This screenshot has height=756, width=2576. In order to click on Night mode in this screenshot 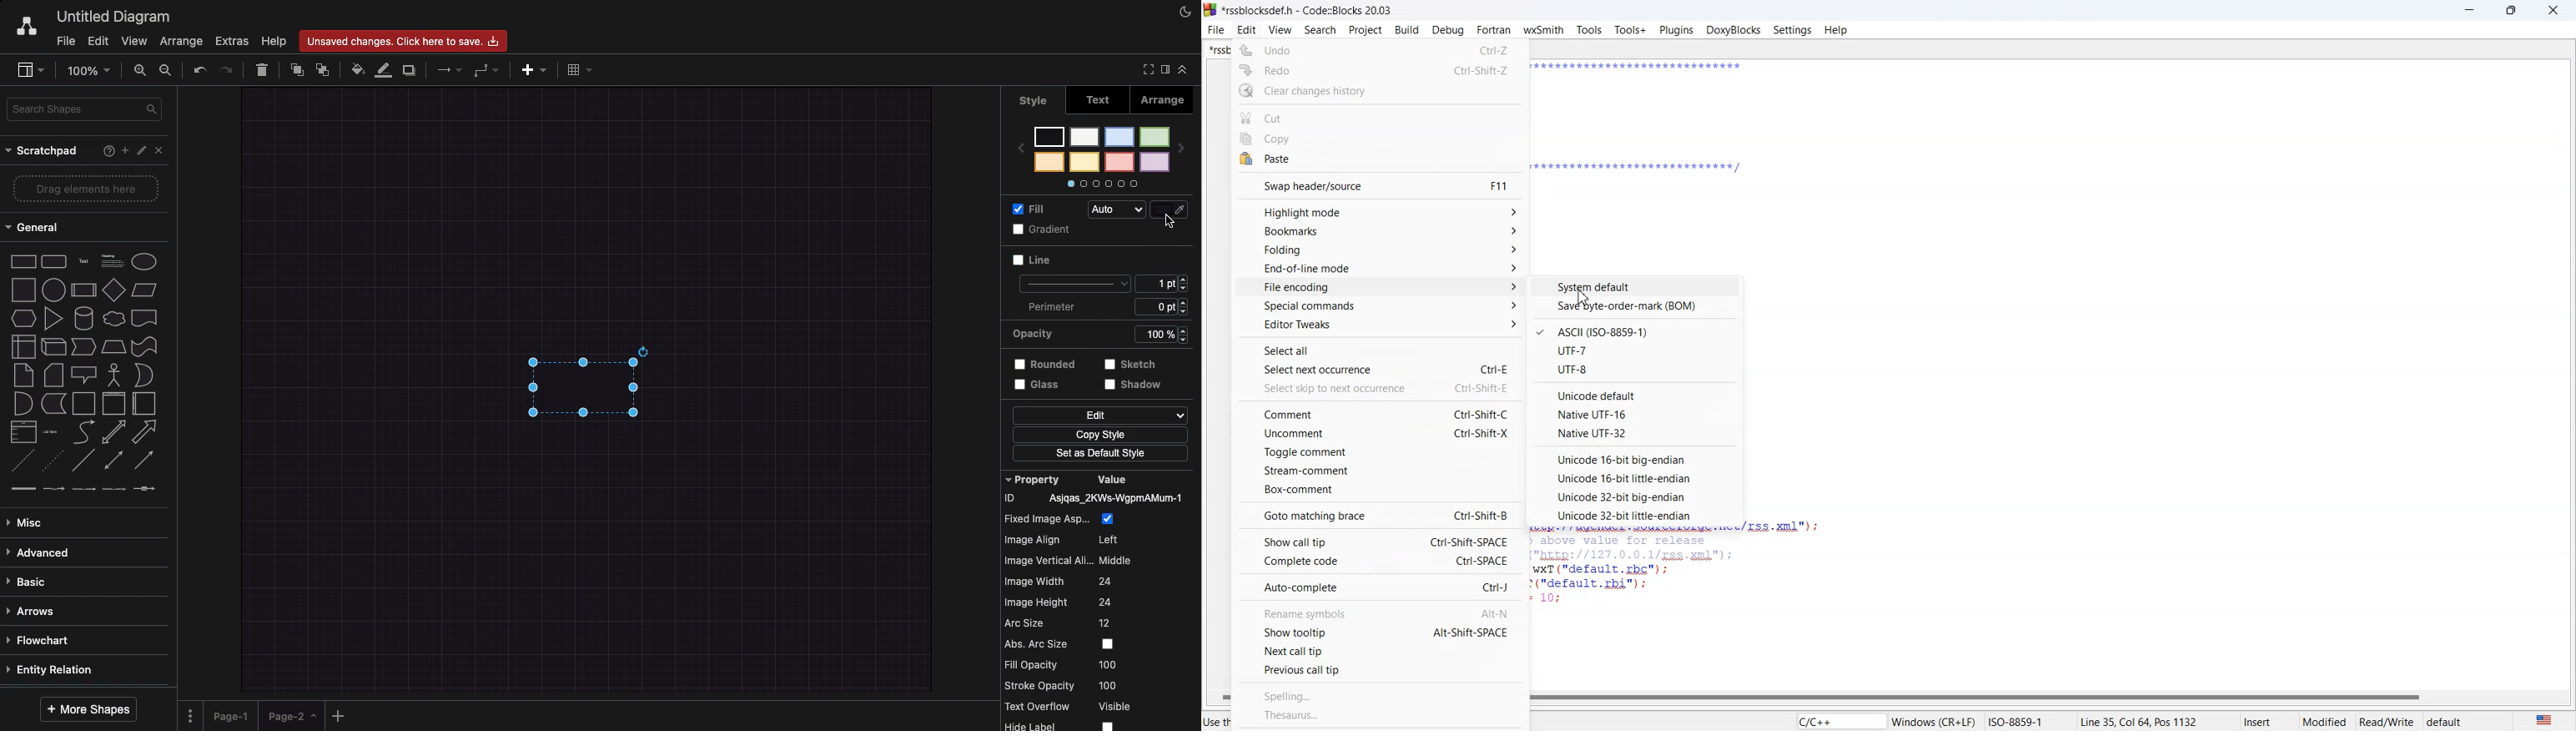, I will do `click(1185, 13)`.